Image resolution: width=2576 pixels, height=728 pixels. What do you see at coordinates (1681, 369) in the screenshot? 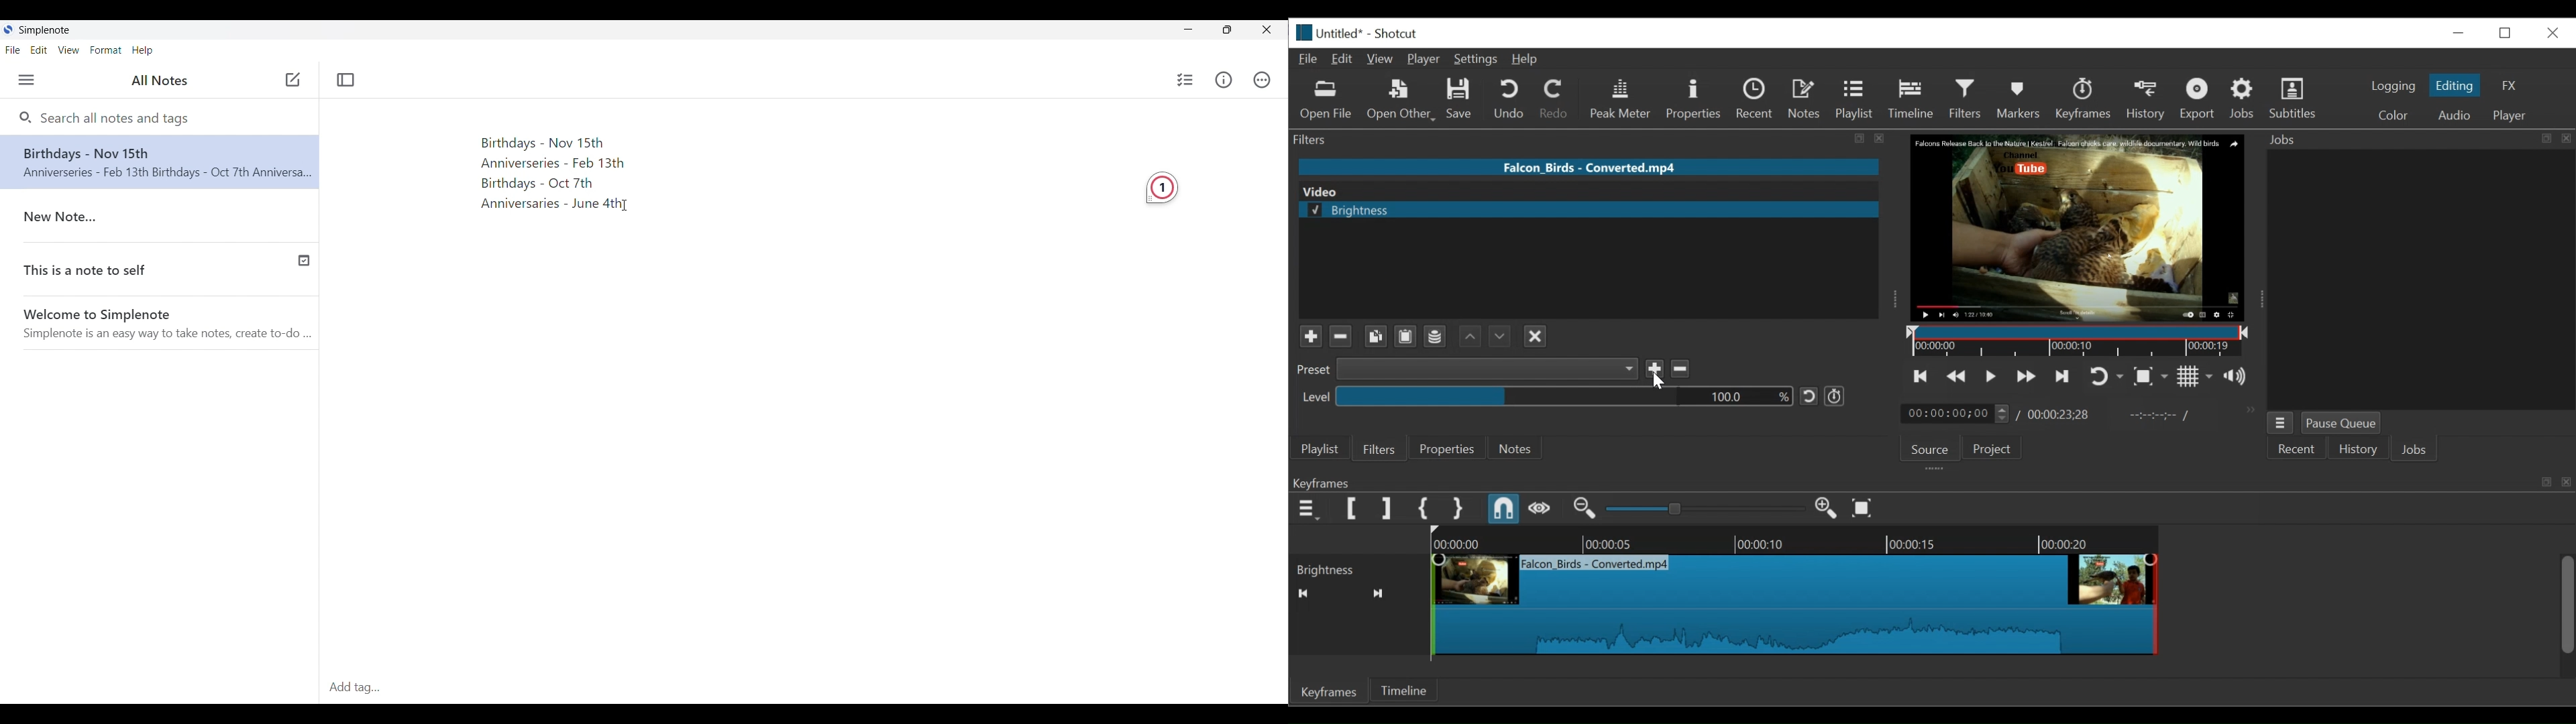
I see `Delete` at bounding box center [1681, 369].